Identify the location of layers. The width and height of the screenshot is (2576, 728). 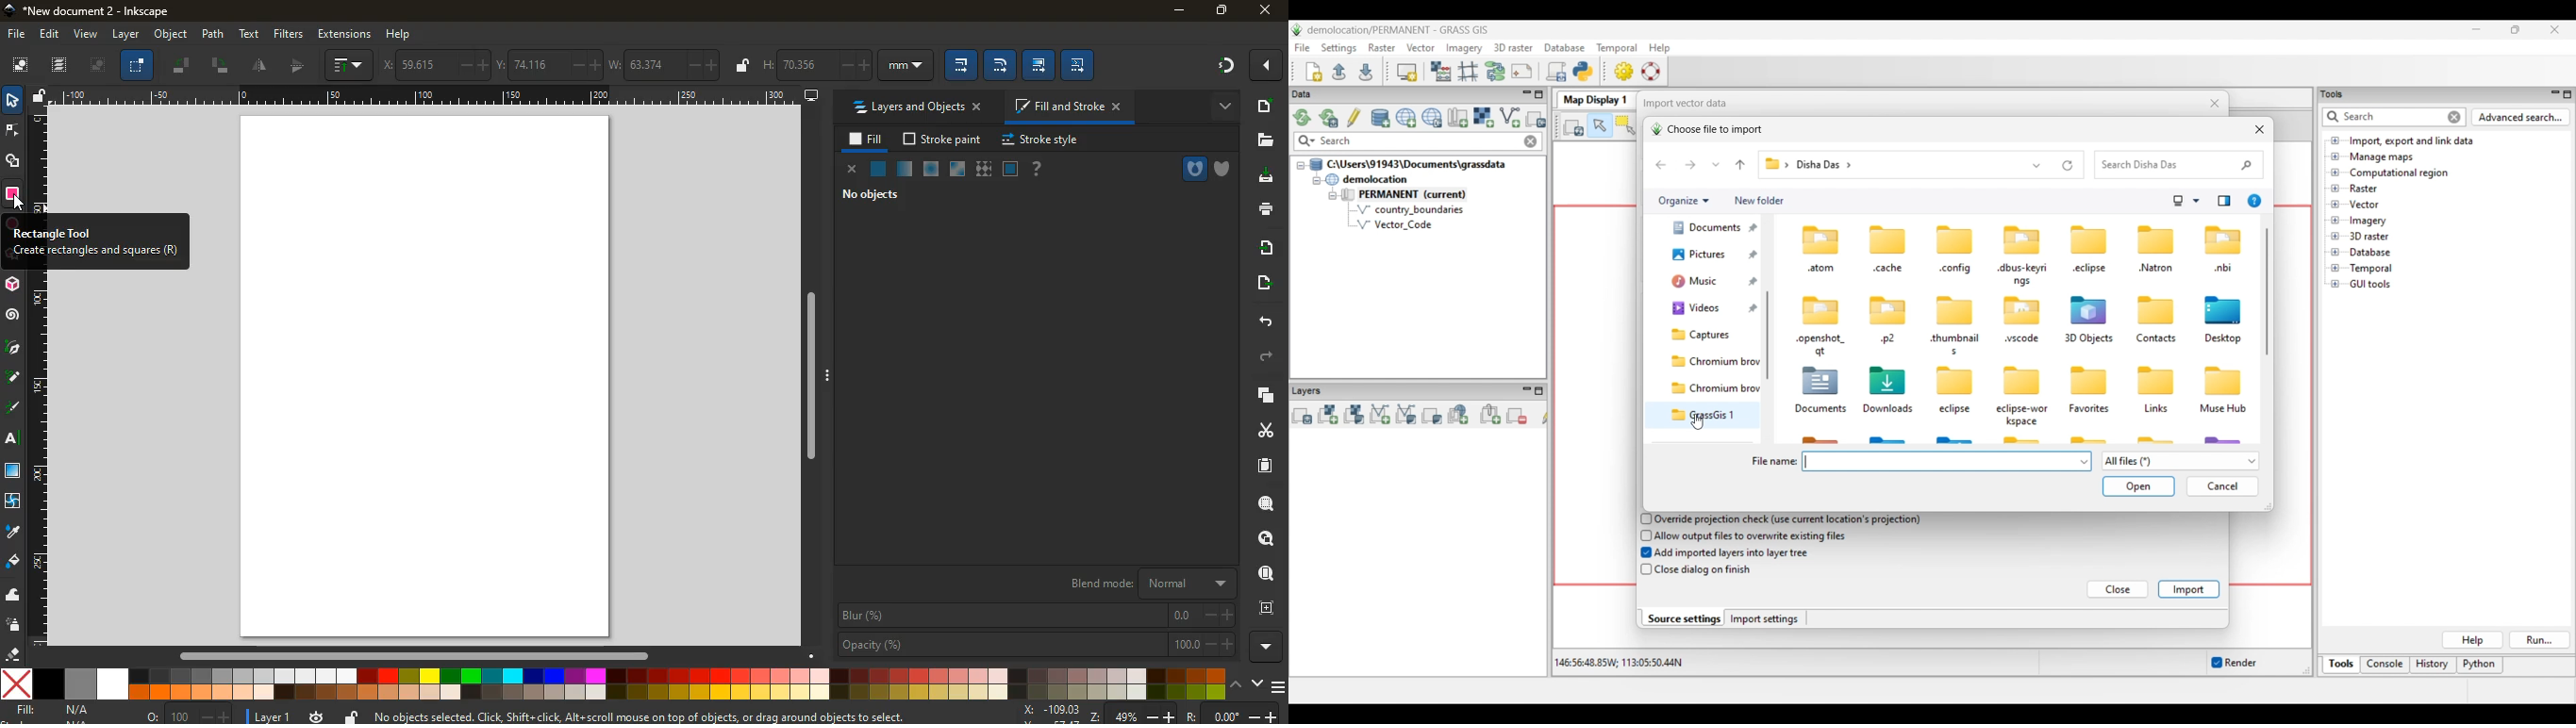
(61, 63).